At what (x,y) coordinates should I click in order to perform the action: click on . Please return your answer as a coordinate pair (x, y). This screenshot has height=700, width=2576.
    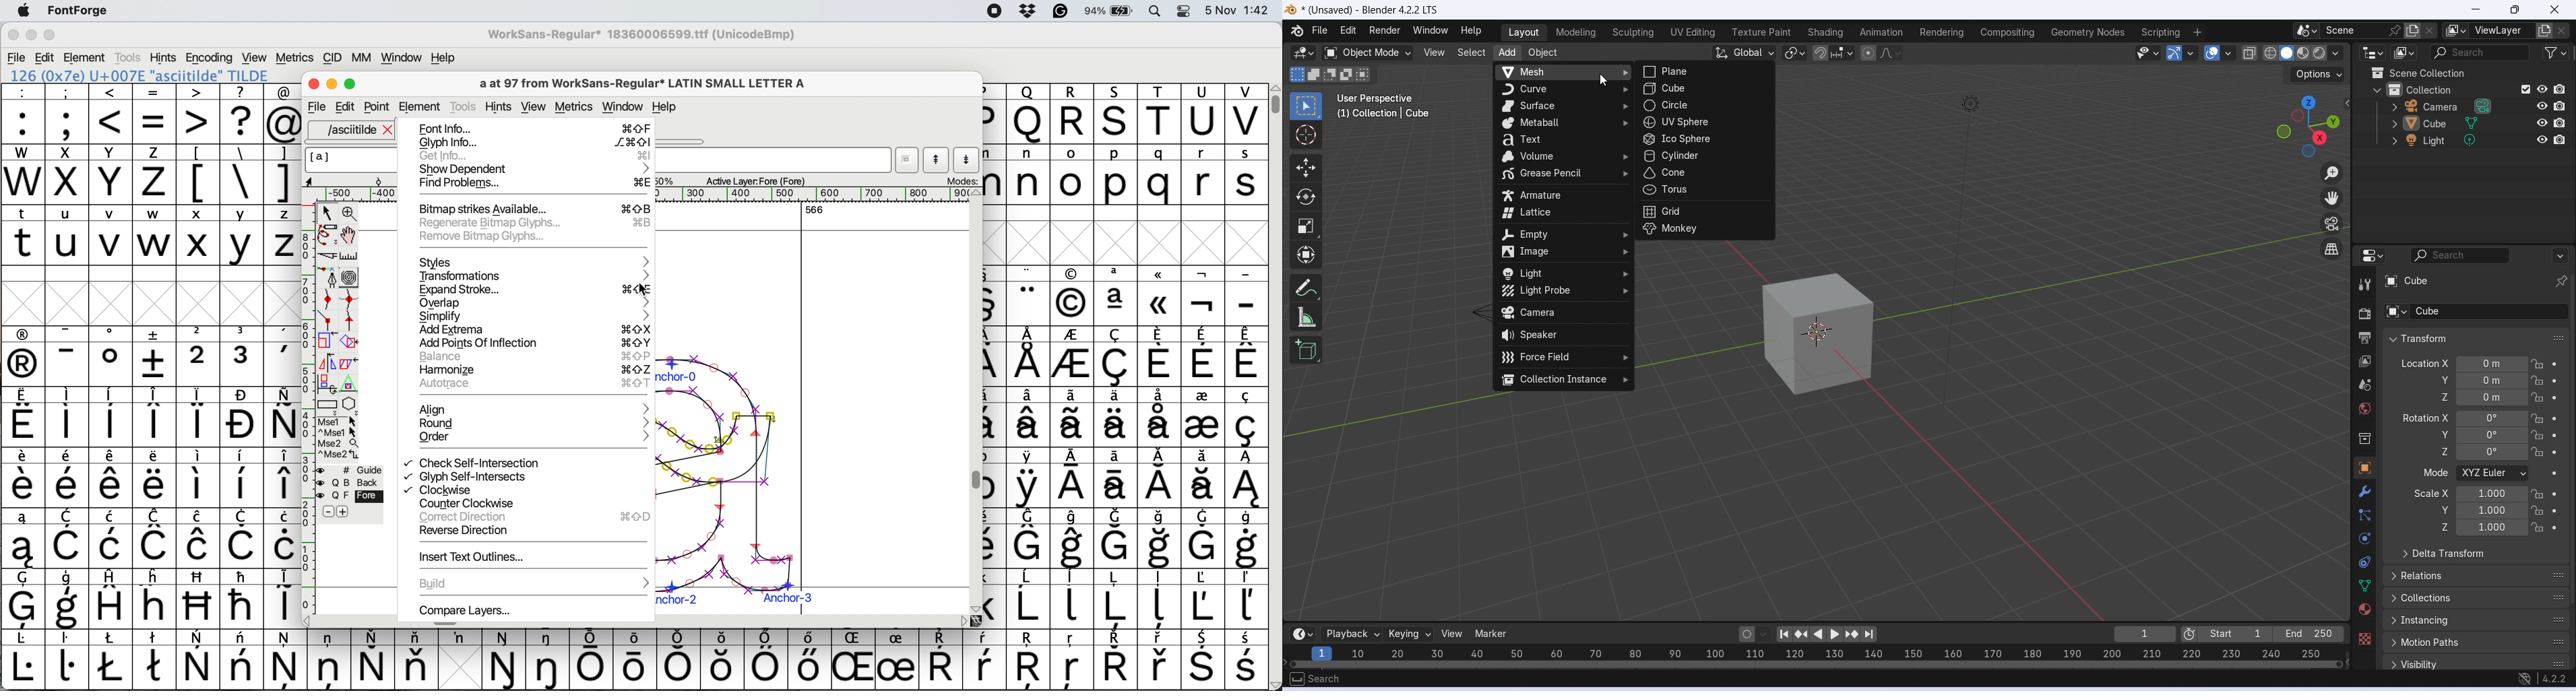
    Looking at the image, I should click on (1028, 114).